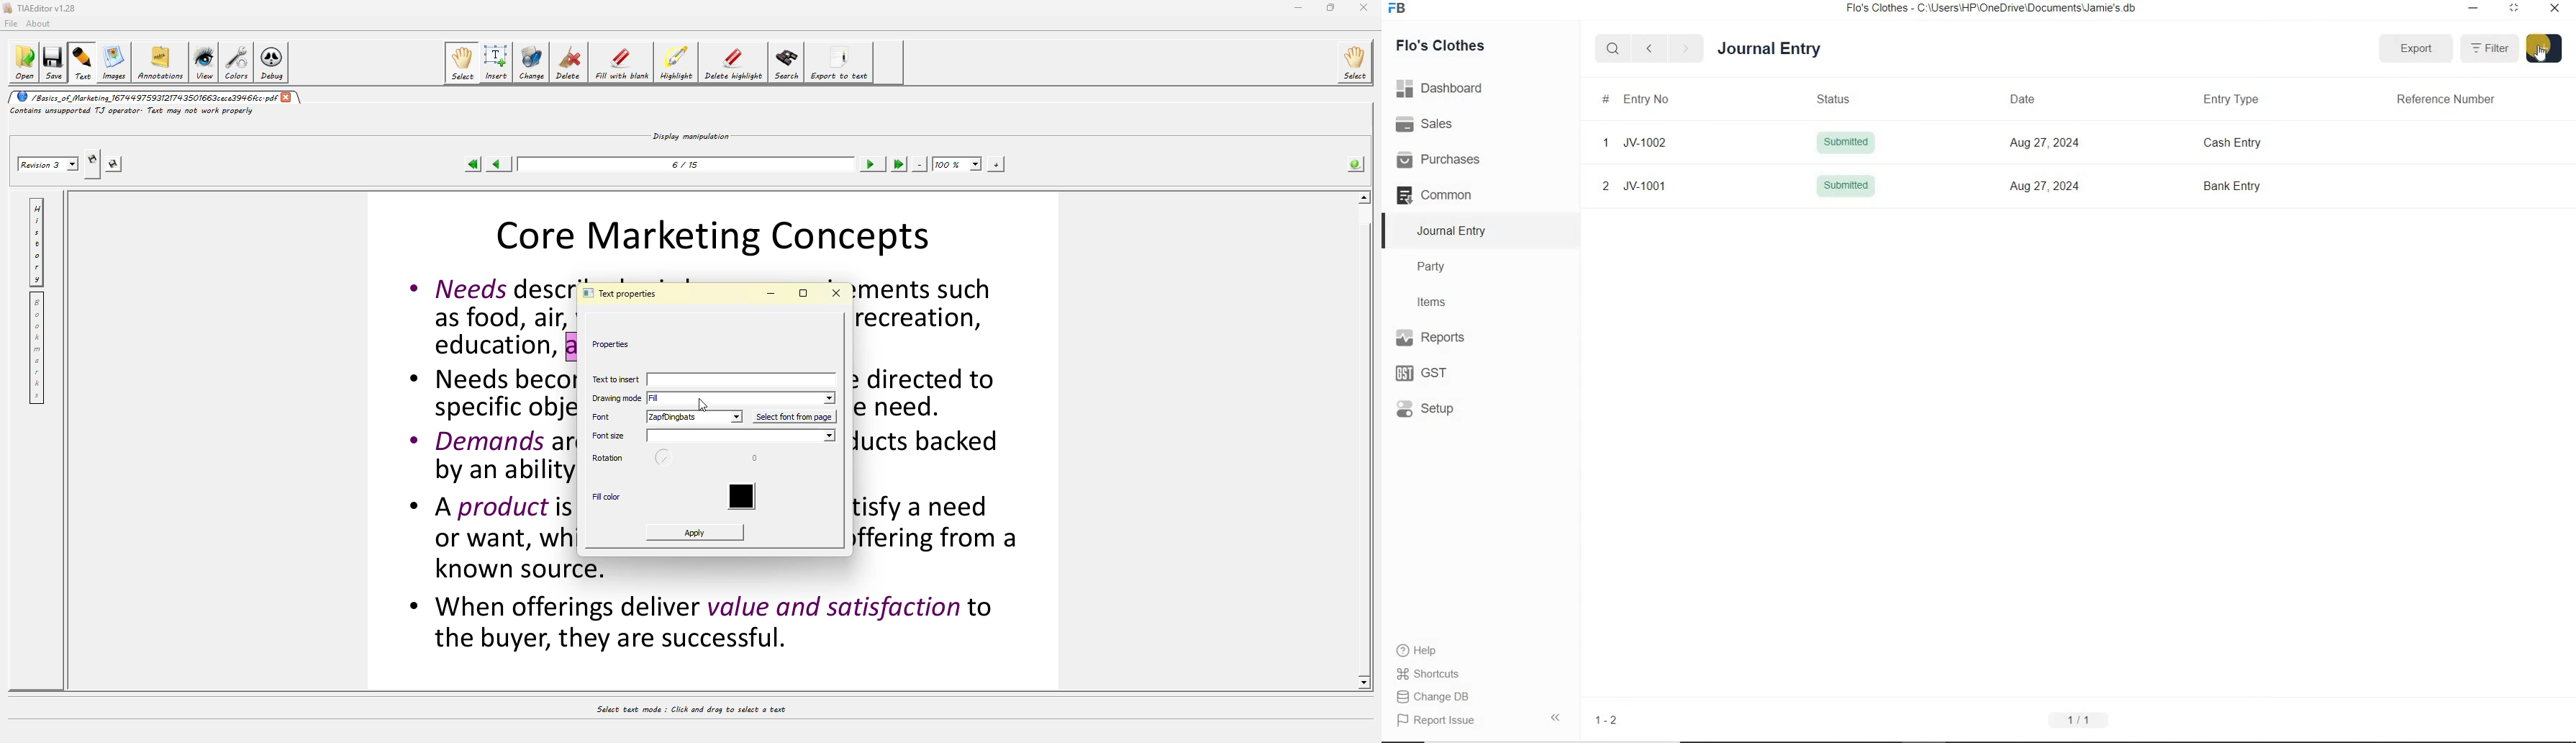  Describe the element at coordinates (2515, 7) in the screenshot. I see `maximize` at that location.